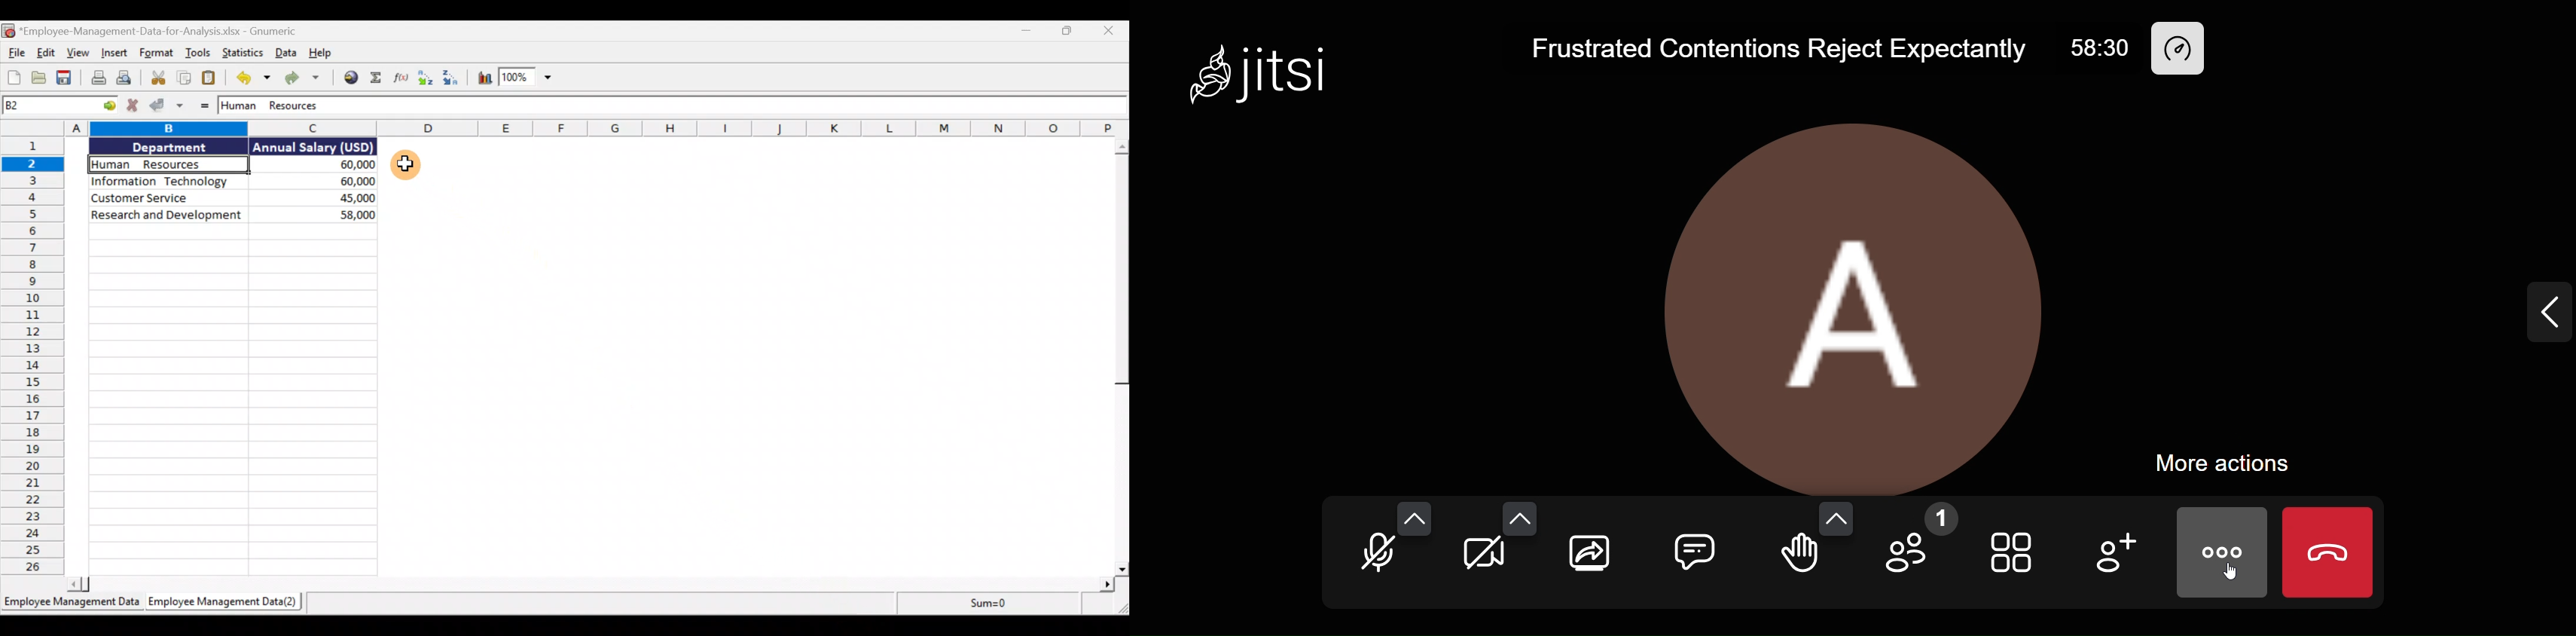 The image size is (2576, 644). Describe the element at coordinates (1798, 559) in the screenshot. I see `raise your hand` at that location.